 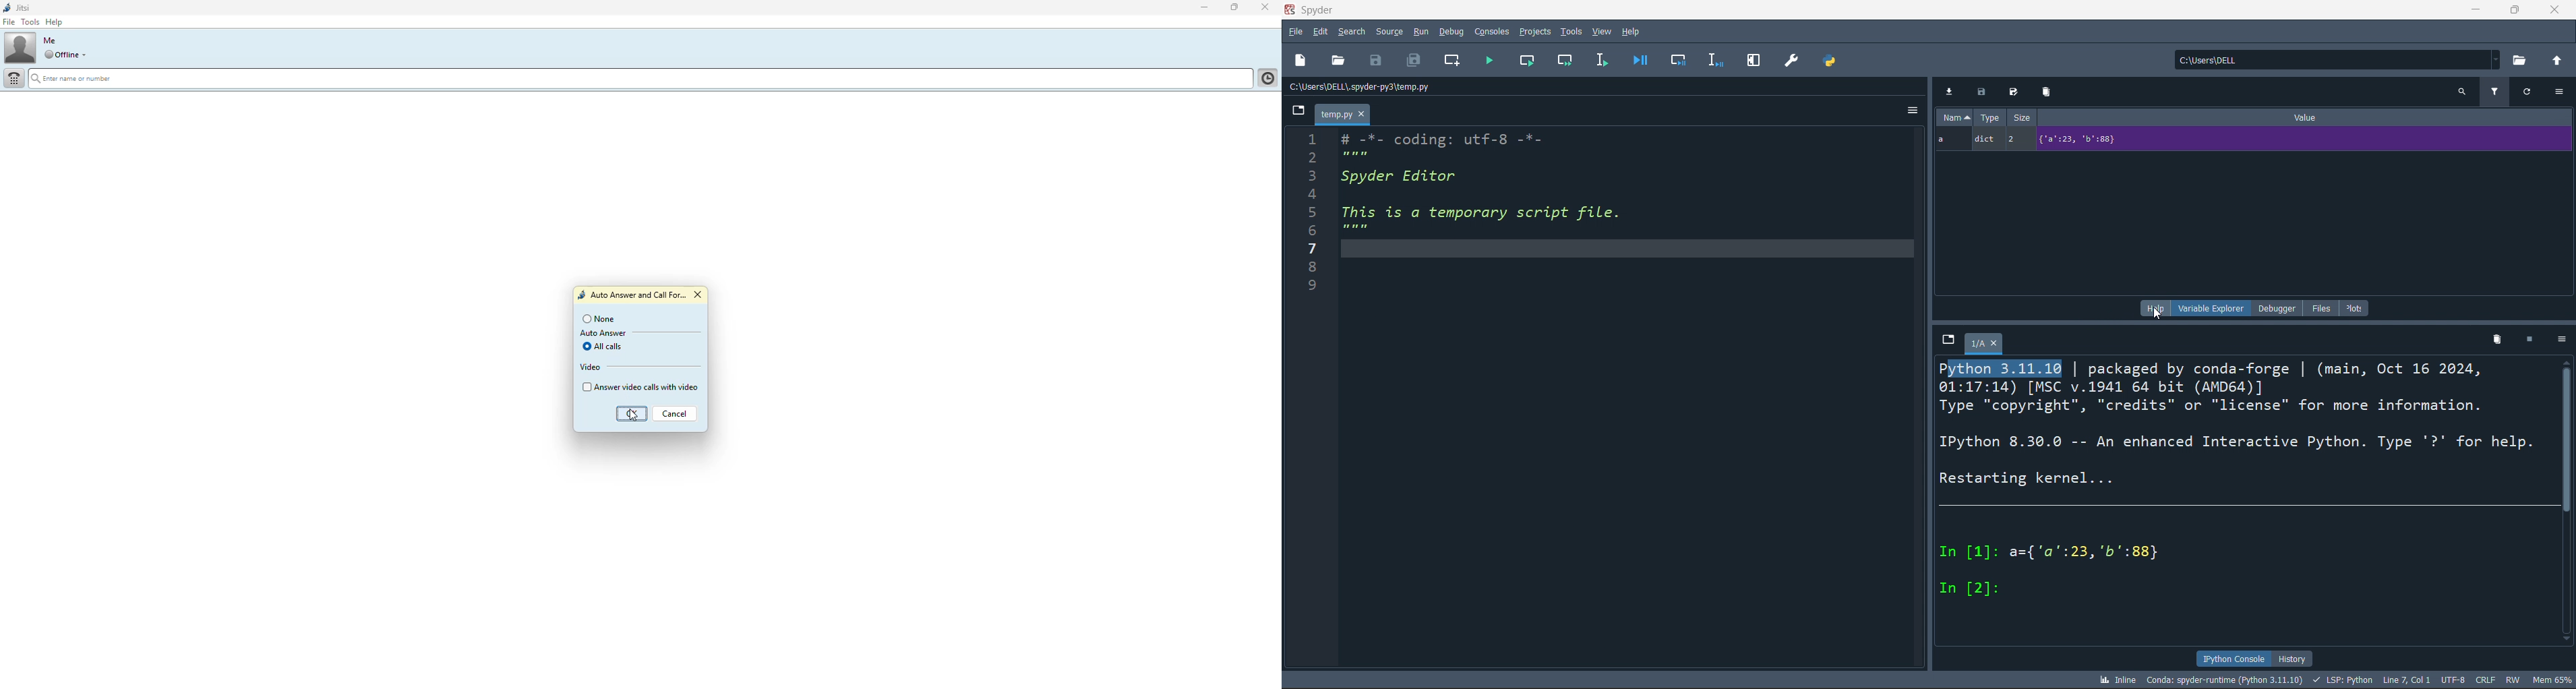 I want to click on RW, so click(x=2510, y=681).